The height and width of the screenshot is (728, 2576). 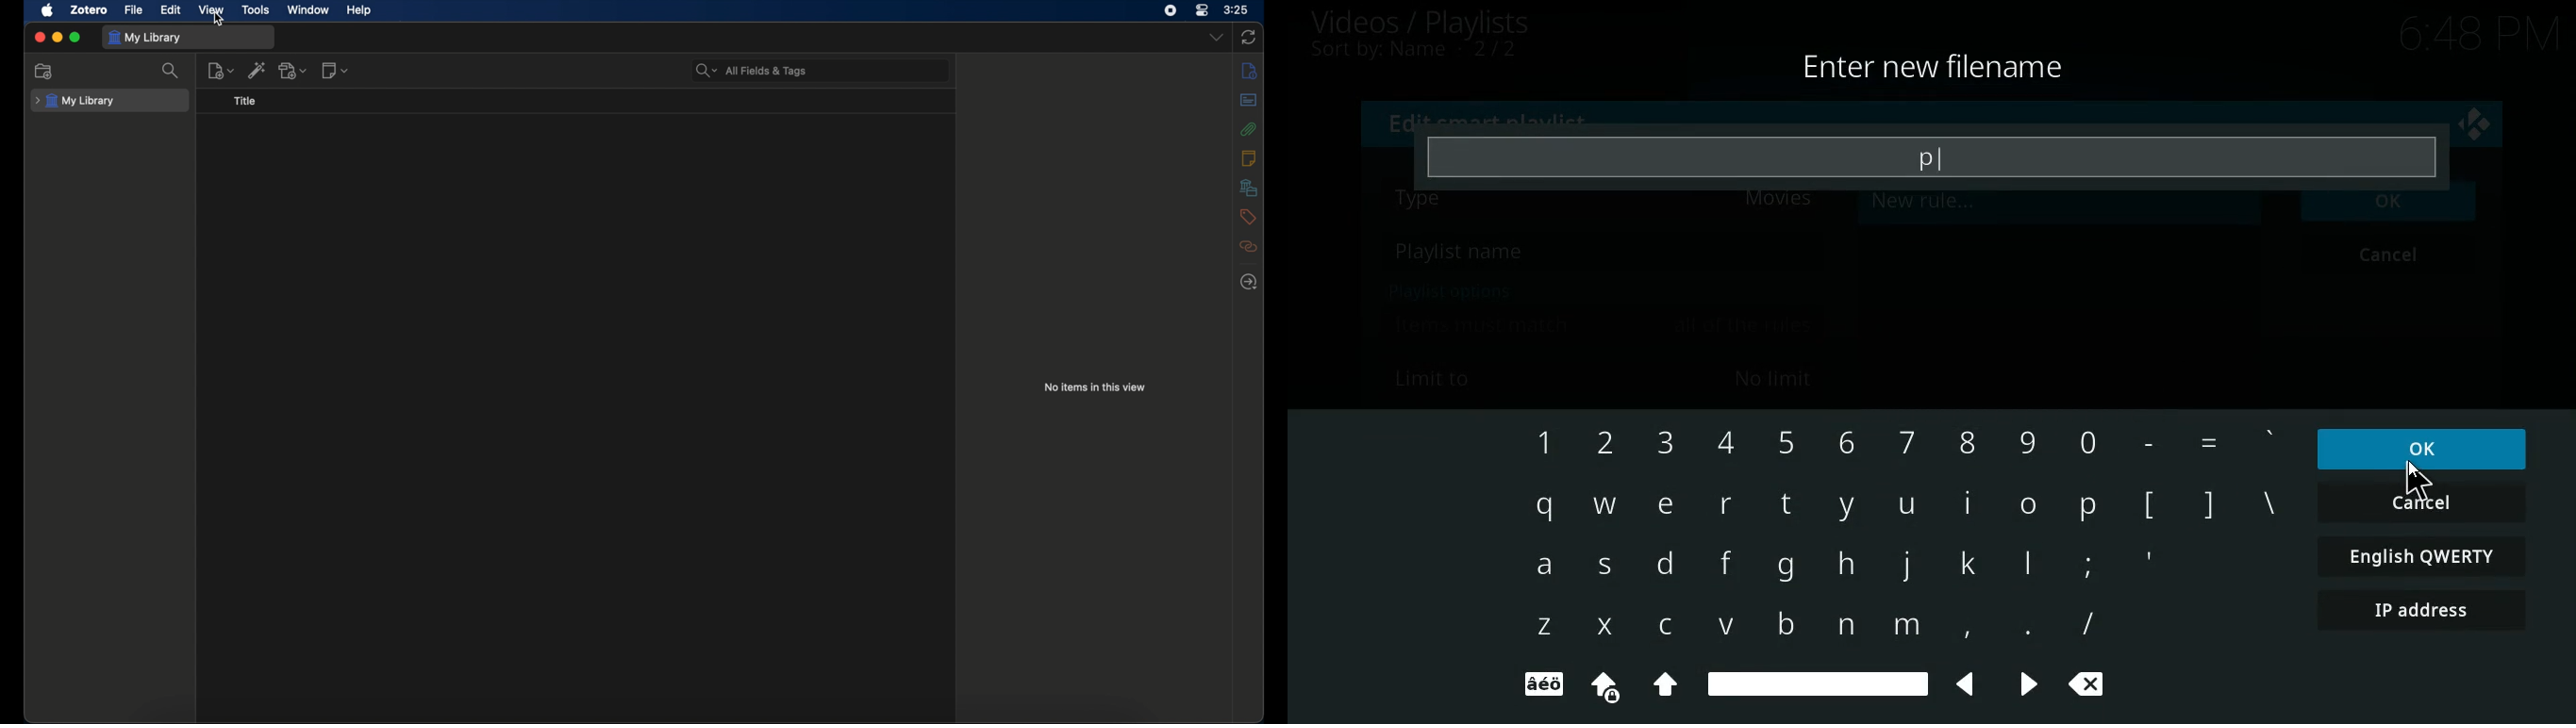 I want to click on z, so click(x=1542, y=628).